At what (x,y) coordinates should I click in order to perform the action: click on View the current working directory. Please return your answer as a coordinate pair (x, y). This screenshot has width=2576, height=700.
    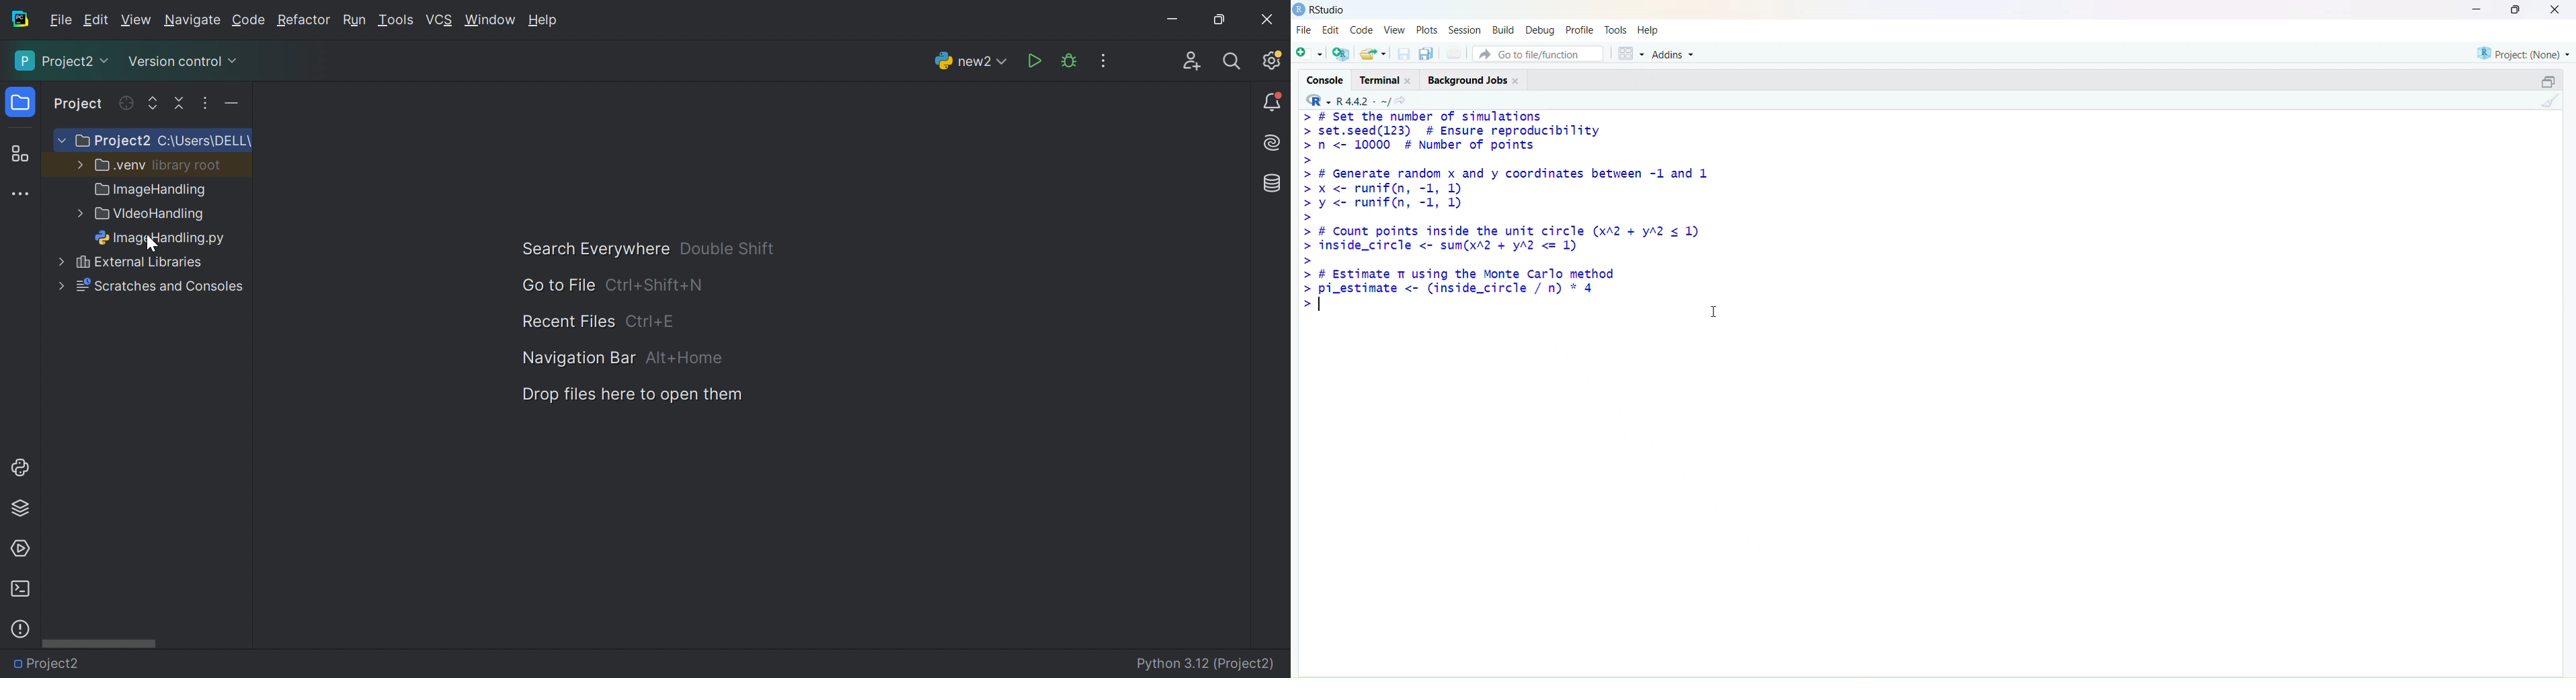
    Looking at the image, I should click on (1405, 100).